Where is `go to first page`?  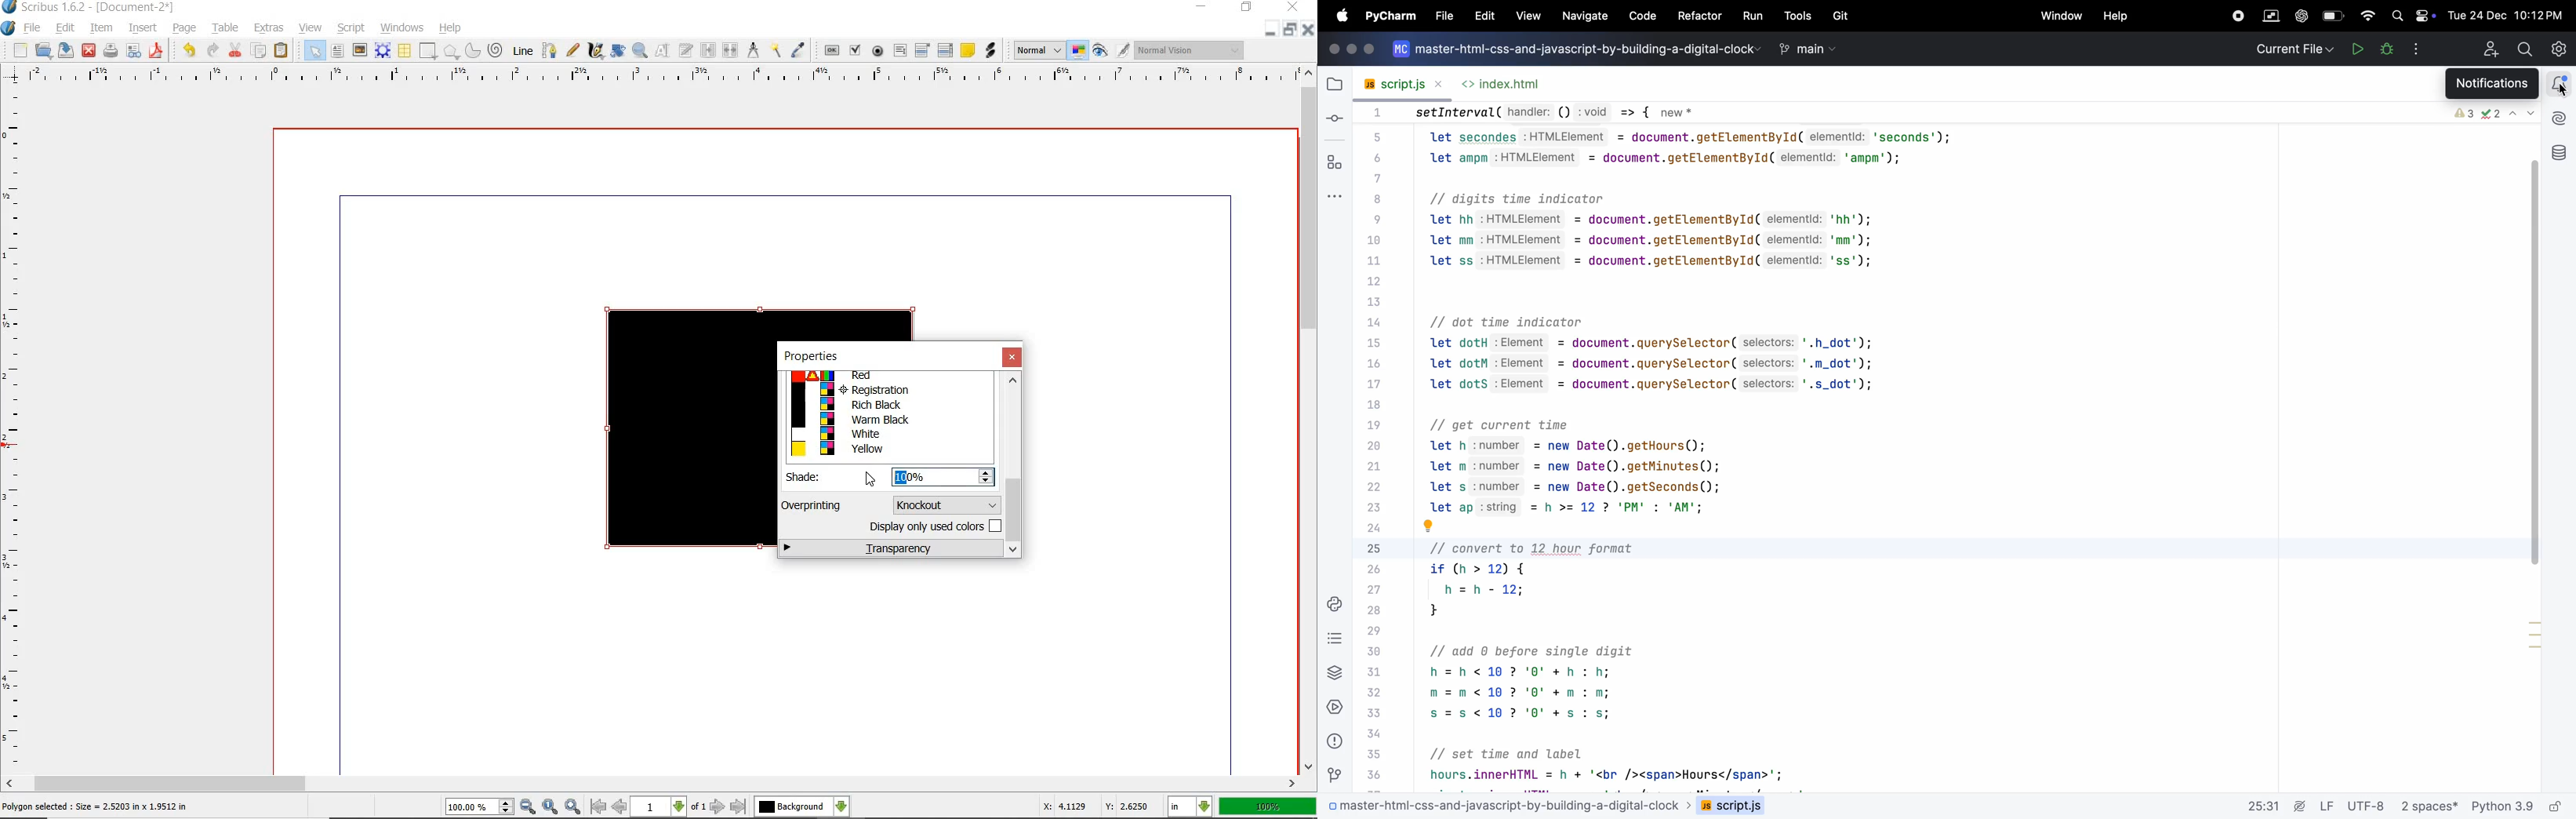
go to first page is located at coordinates (598, 808).